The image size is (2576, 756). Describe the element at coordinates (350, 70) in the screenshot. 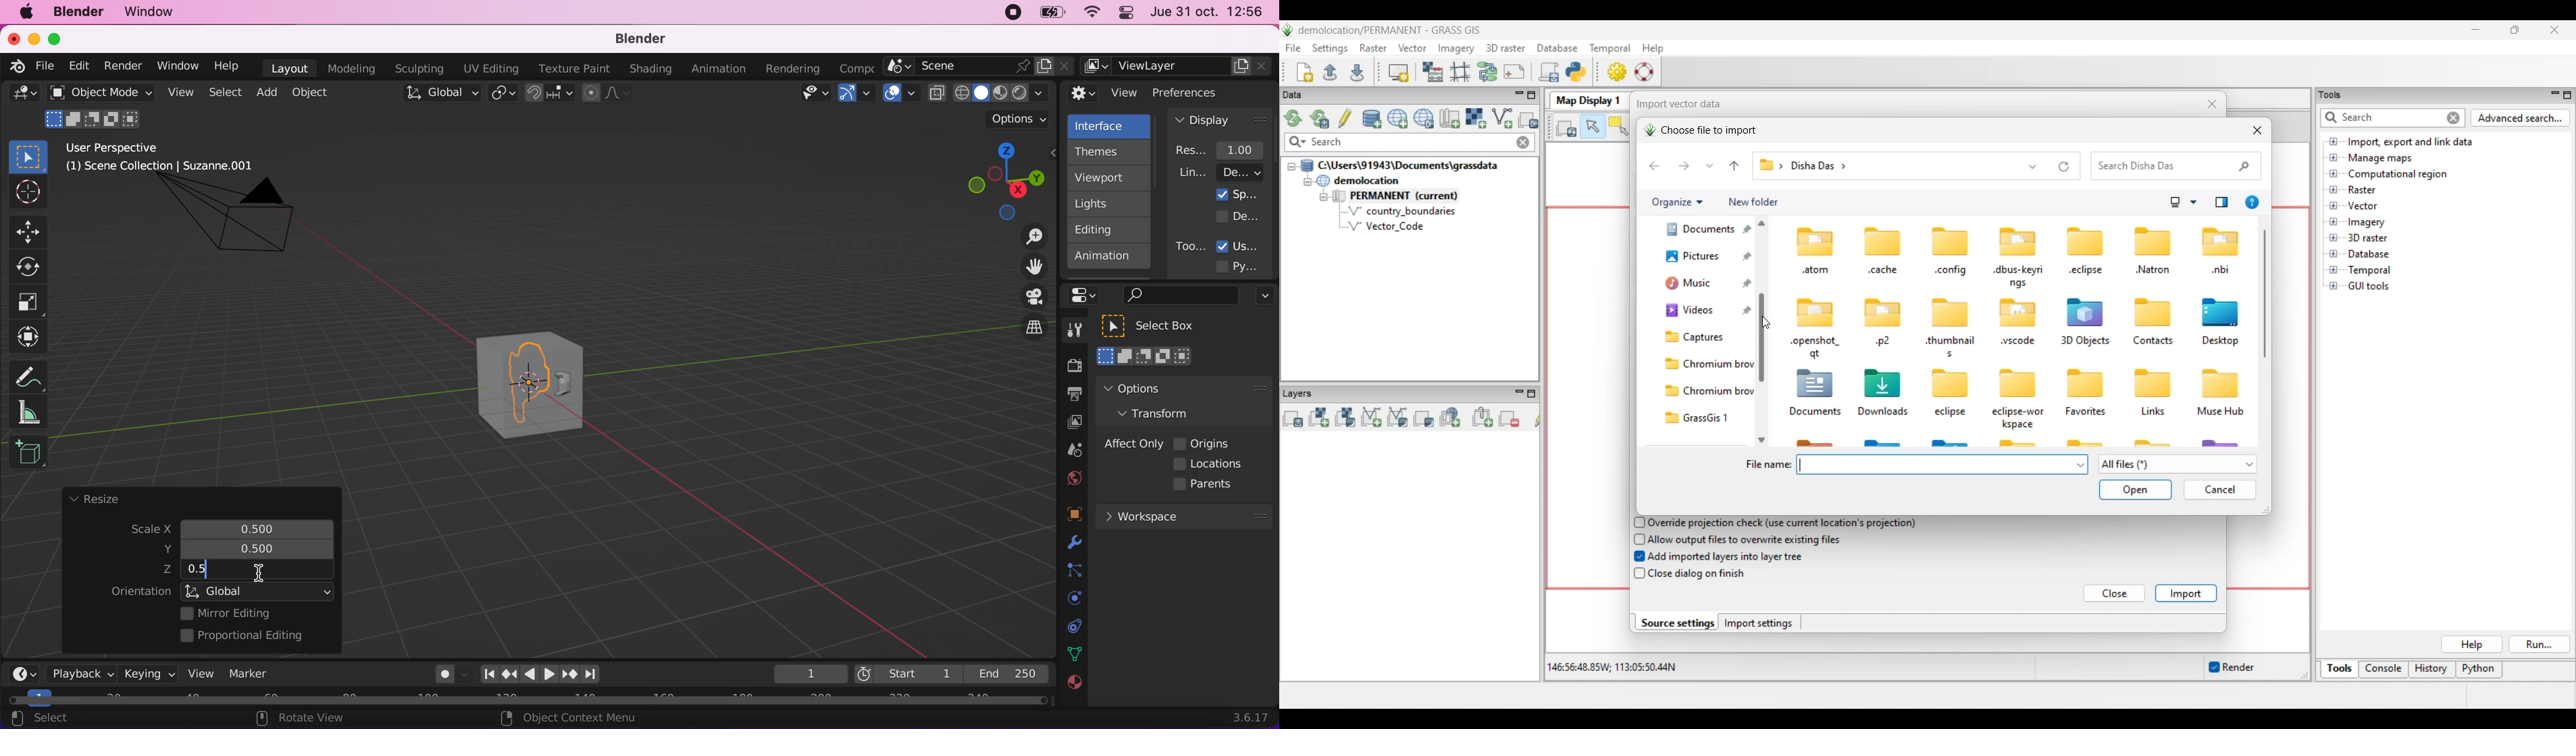

I see `modeling` at that location.